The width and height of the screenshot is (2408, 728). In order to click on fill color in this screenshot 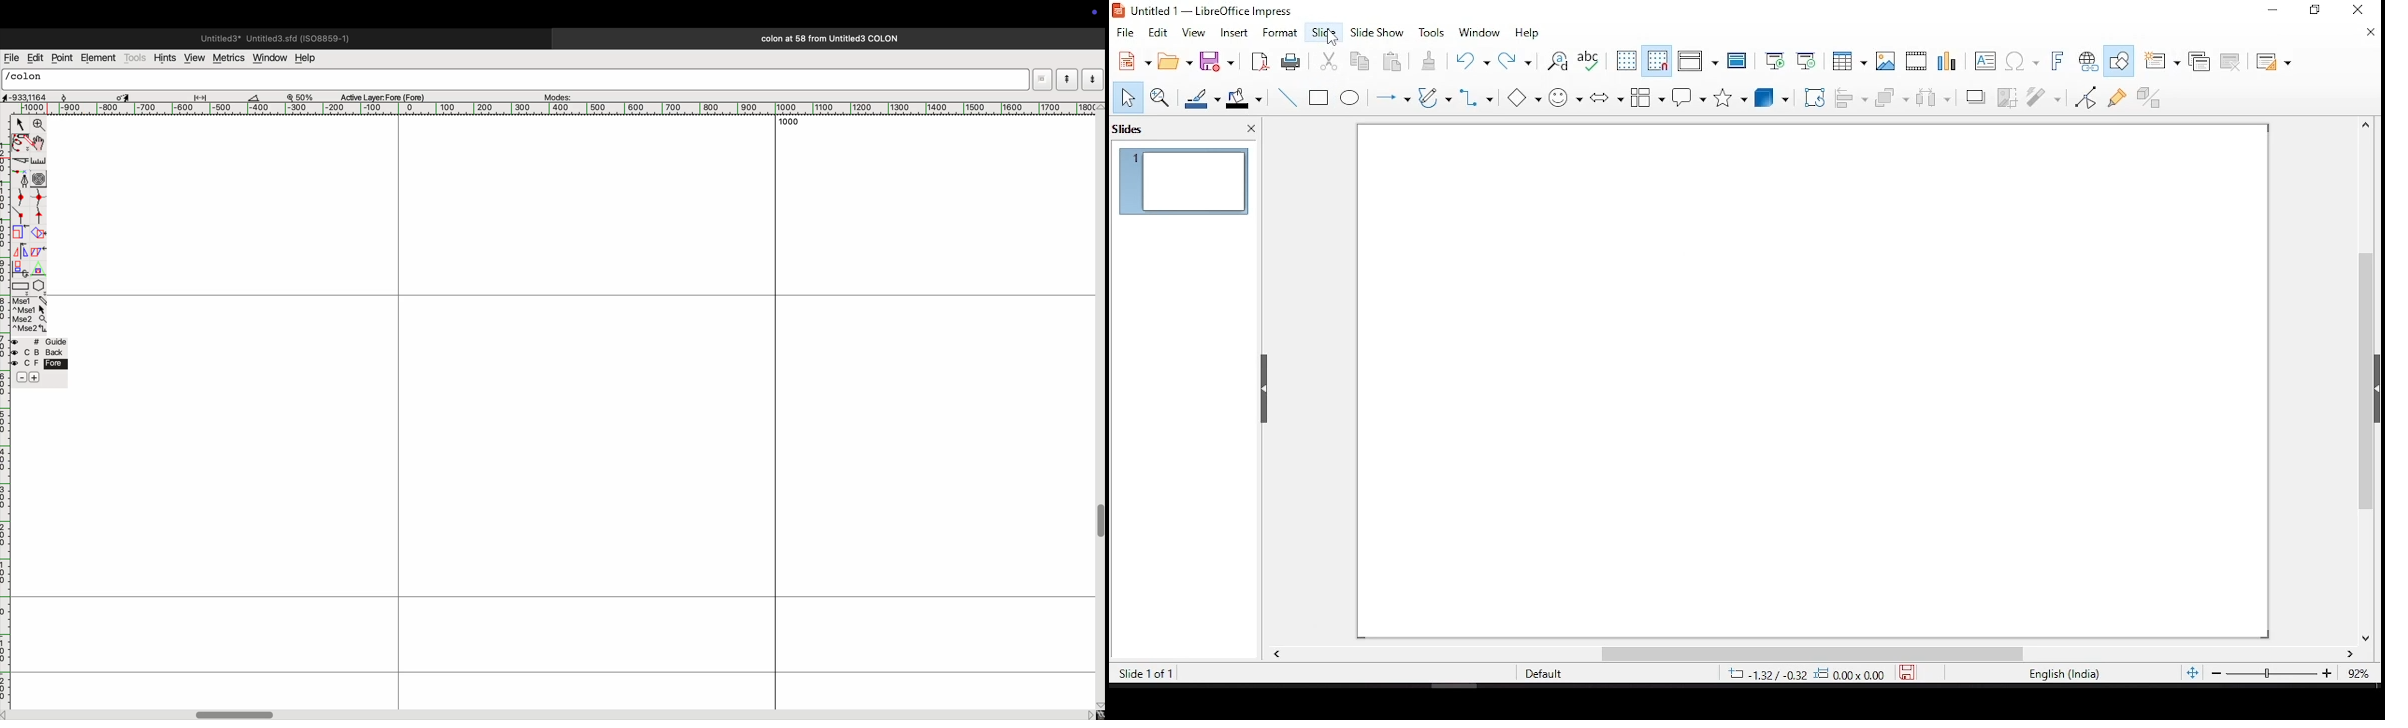, I will do `click(1244, 99)`.